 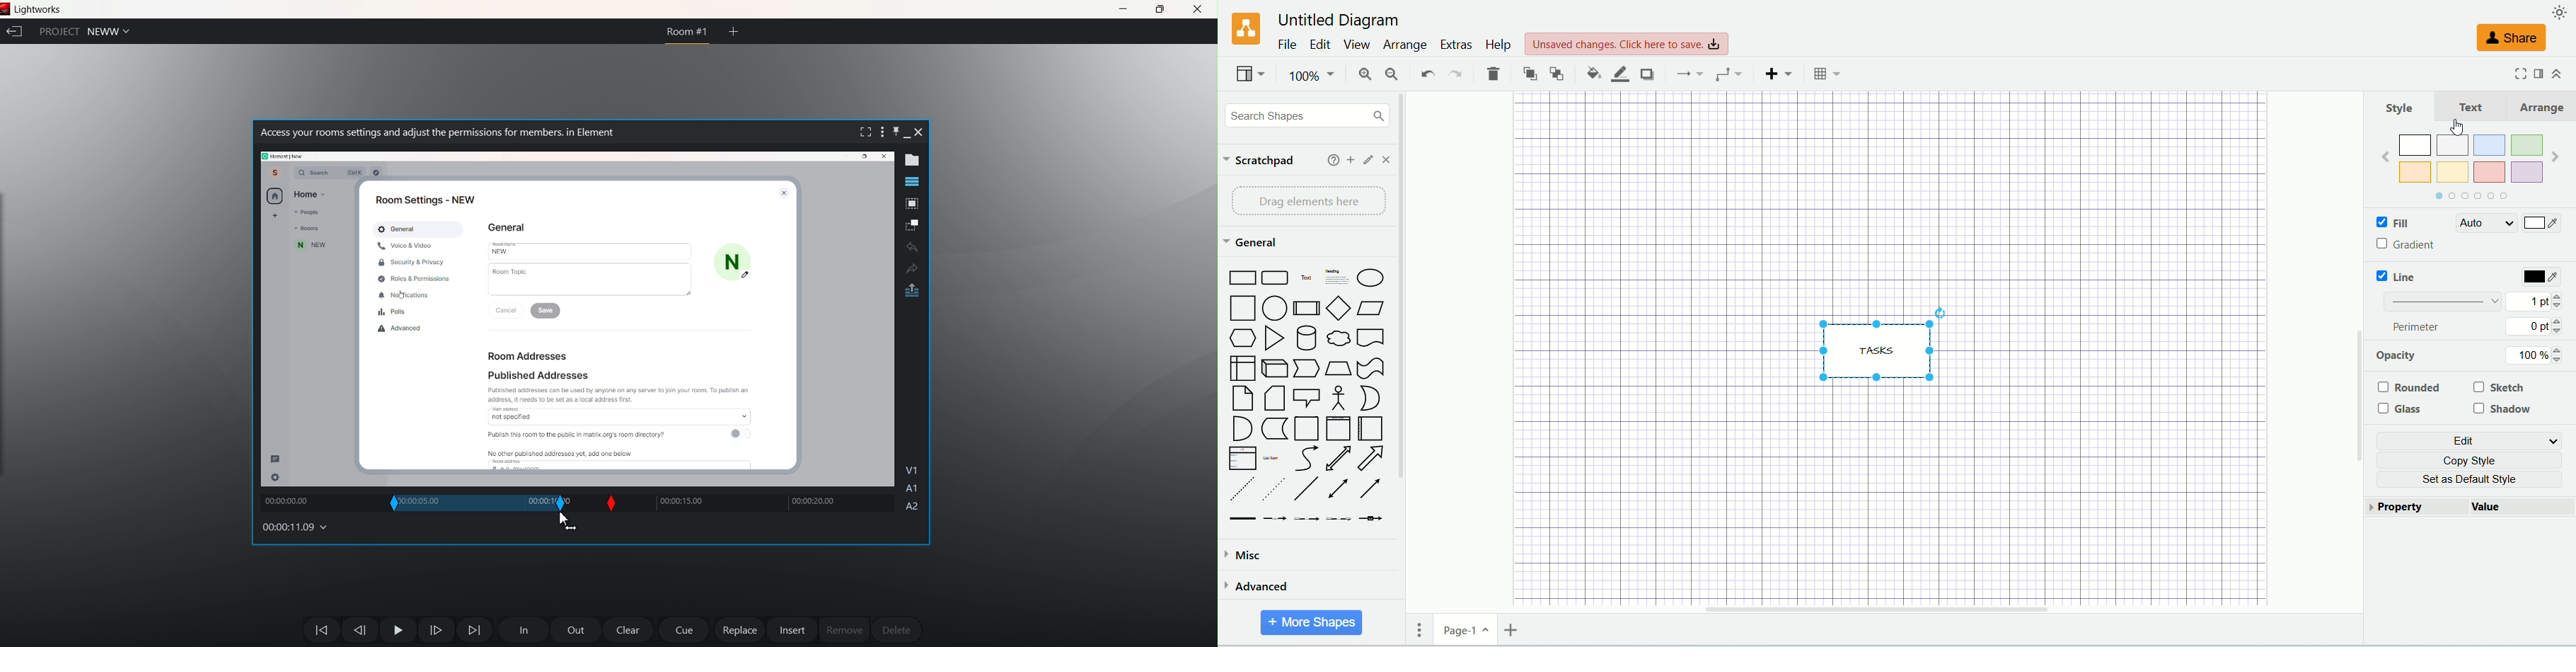 What do you see at coordinates (1627, 45) in the screenshot?
I see `click here to save` at bounding box center [1627, 45].